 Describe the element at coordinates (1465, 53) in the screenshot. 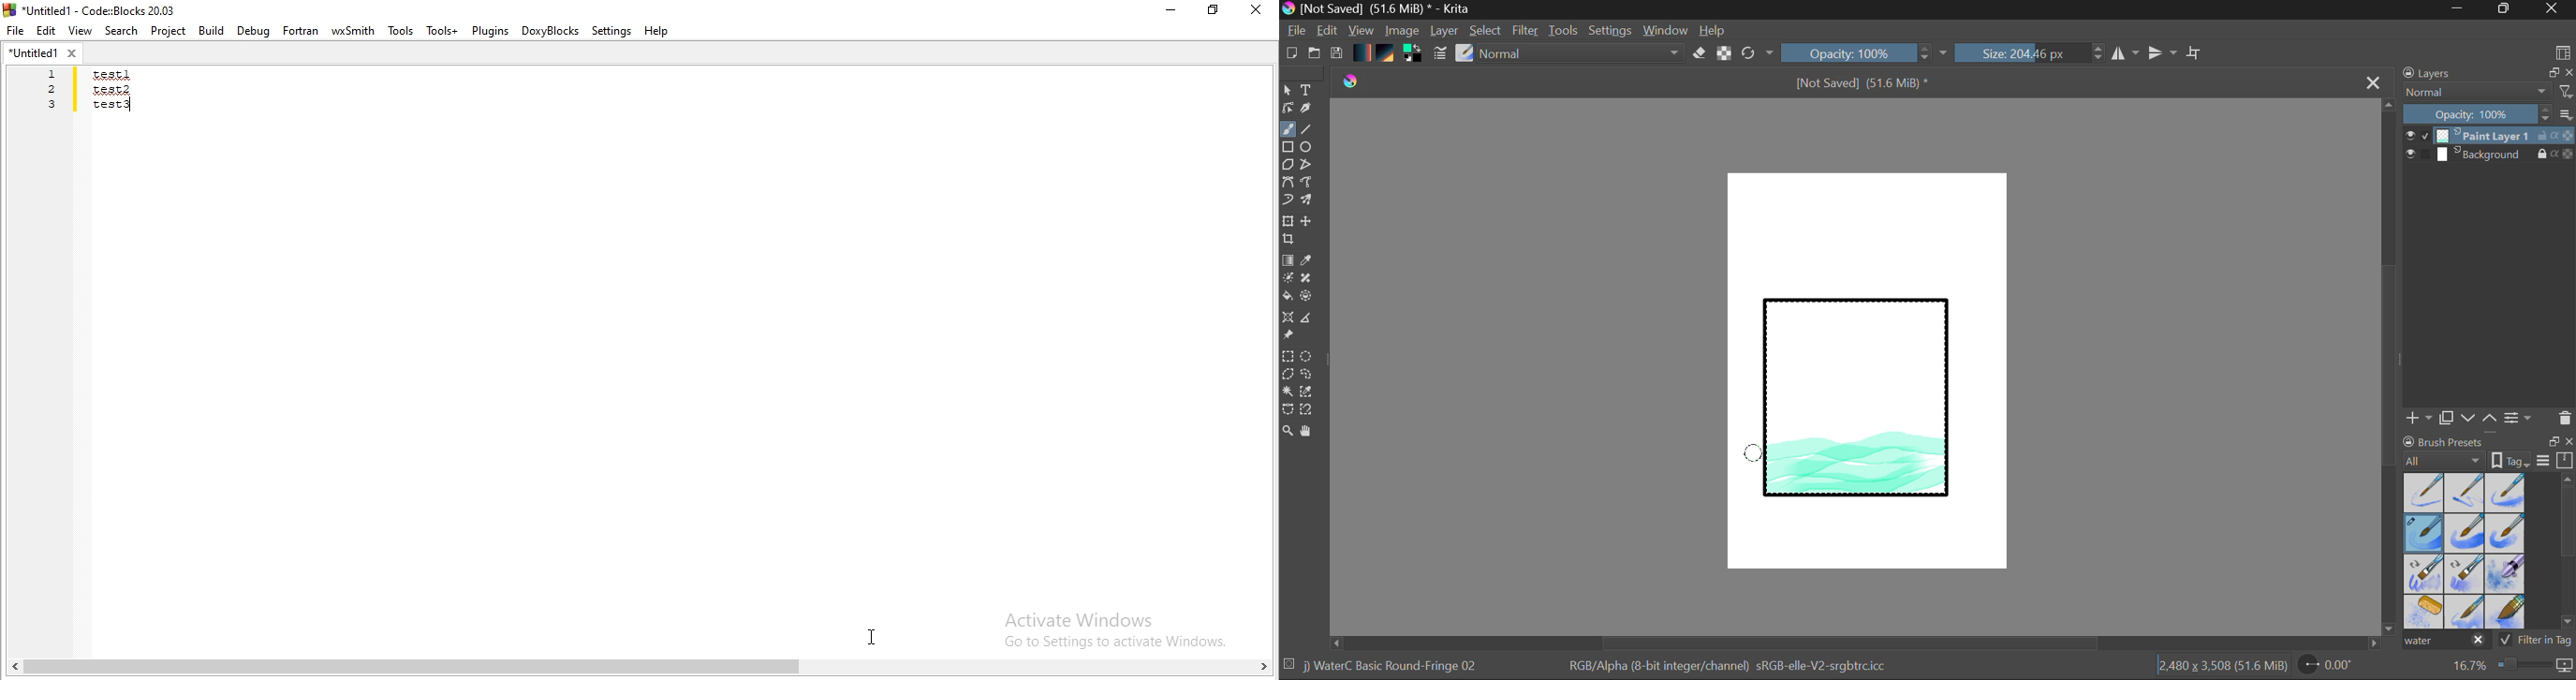

I see `Select Brush Preset` at that location.